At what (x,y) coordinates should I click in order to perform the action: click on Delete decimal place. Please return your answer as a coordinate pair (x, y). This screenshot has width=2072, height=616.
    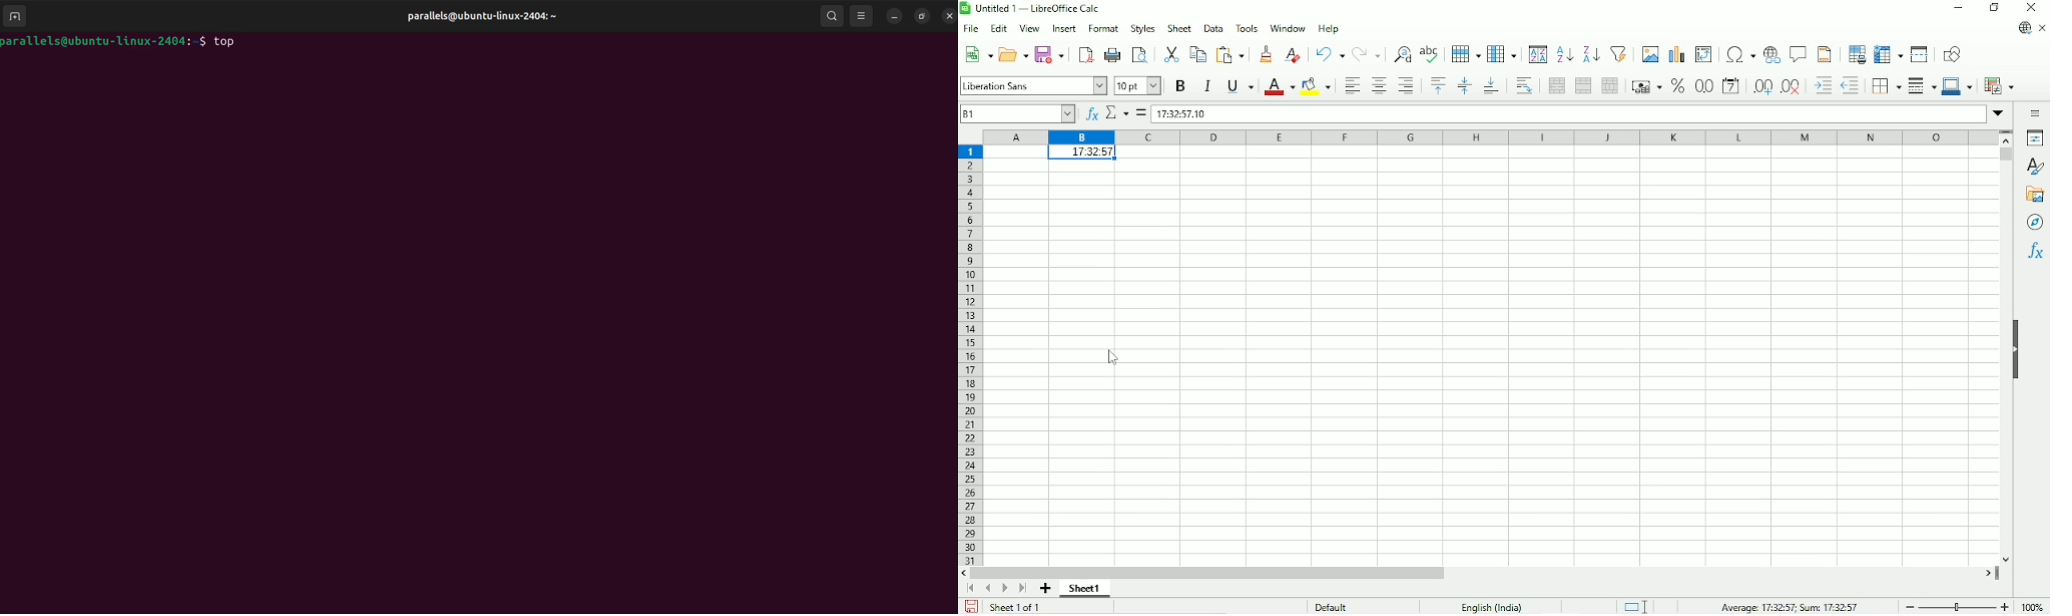
    Looking at the image, I should click on (1791, 86).